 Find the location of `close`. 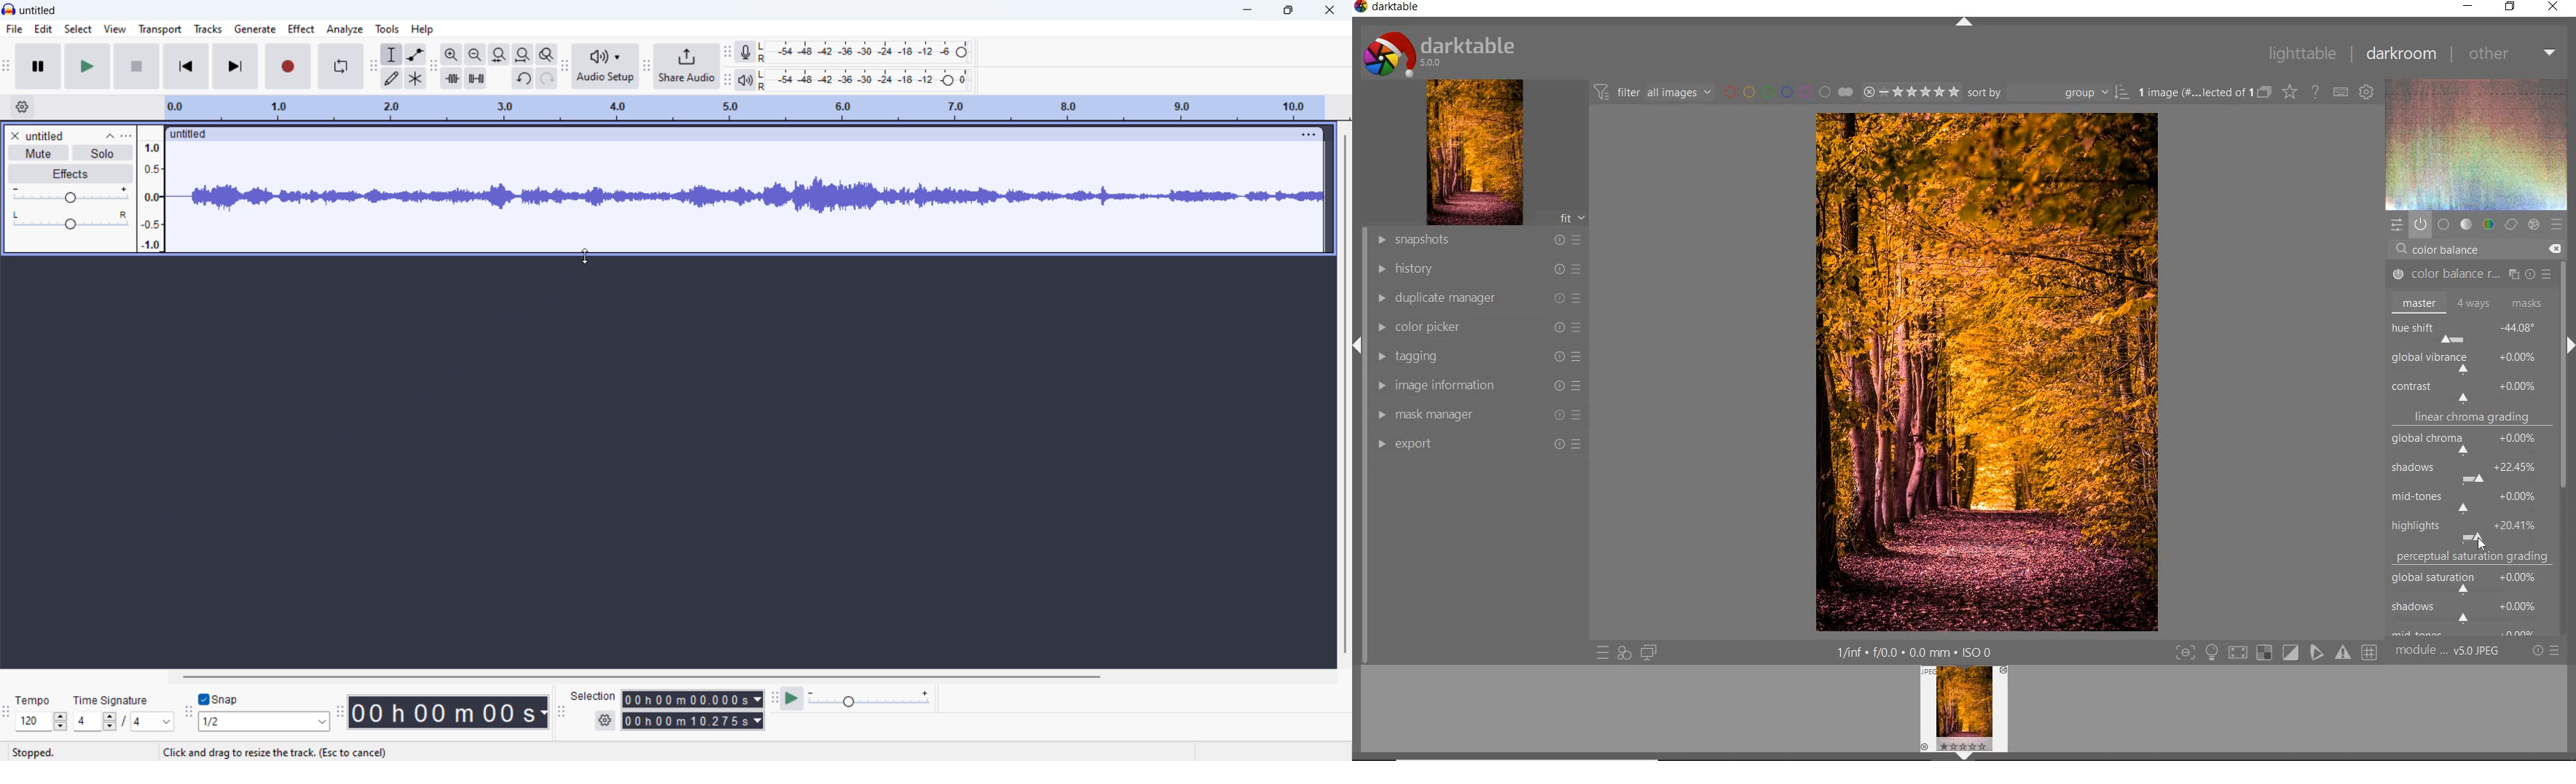

close is located at coordinates (1331, 11).